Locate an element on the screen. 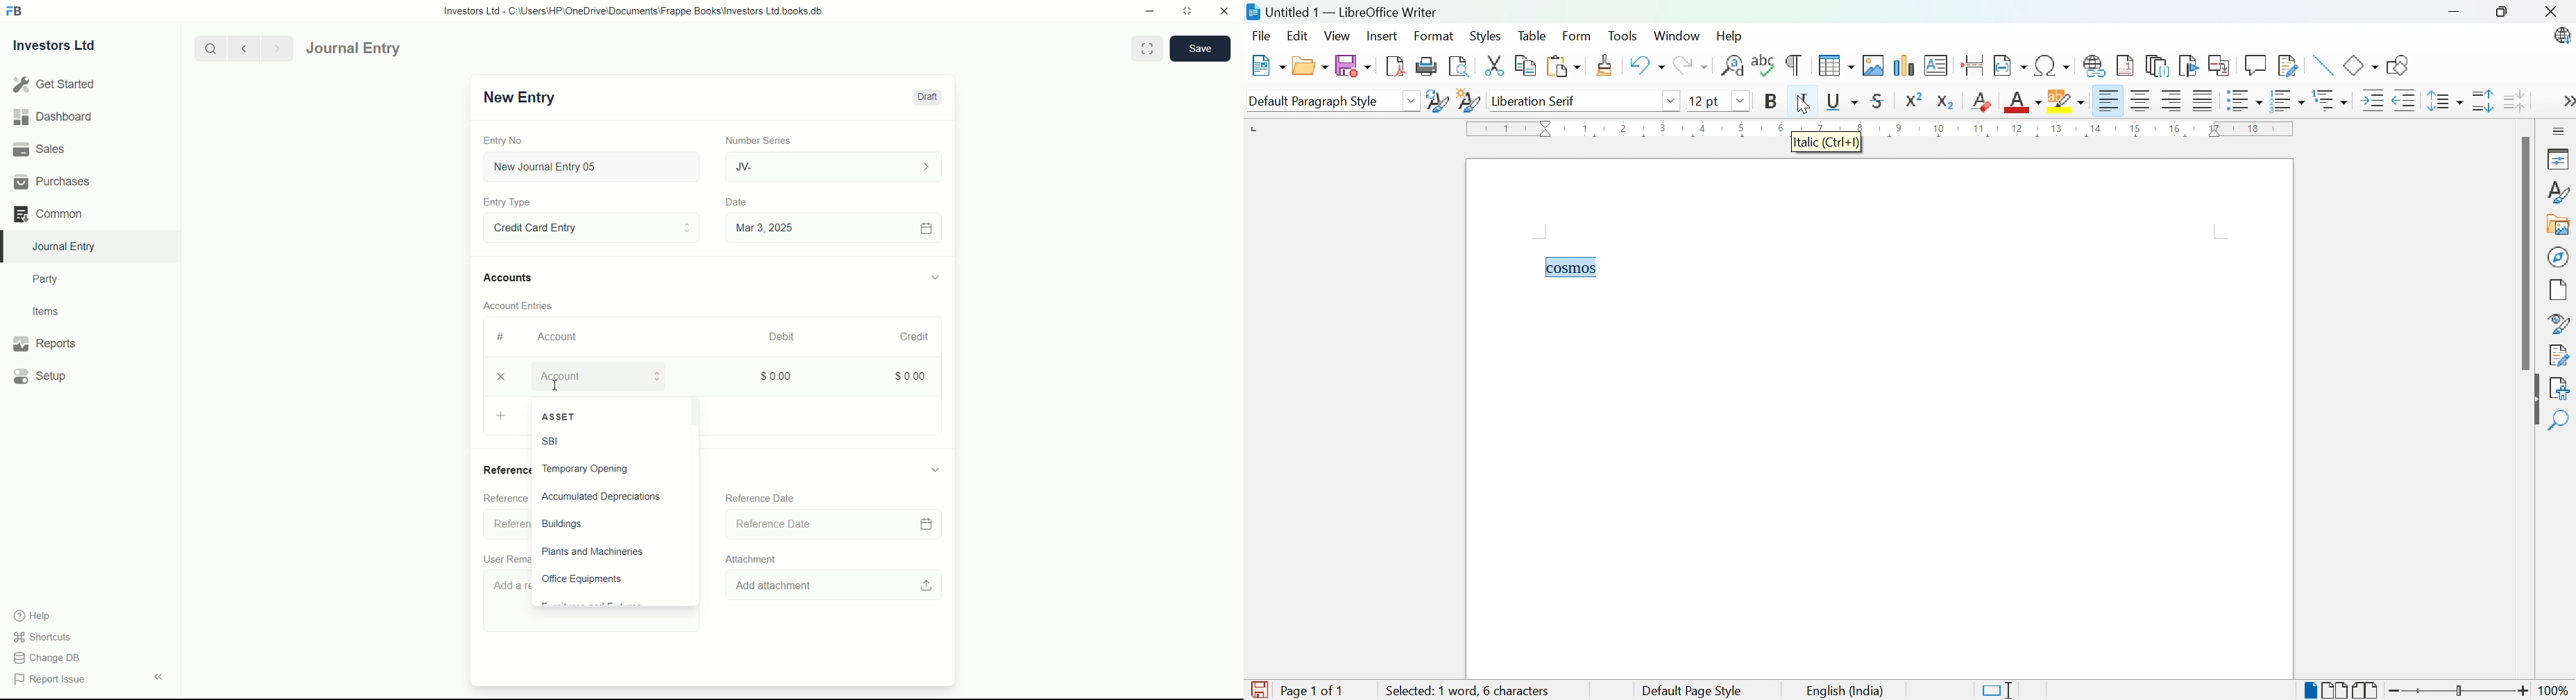 The image size is (2576, 700). Draft is located at coordinates (926, 97).